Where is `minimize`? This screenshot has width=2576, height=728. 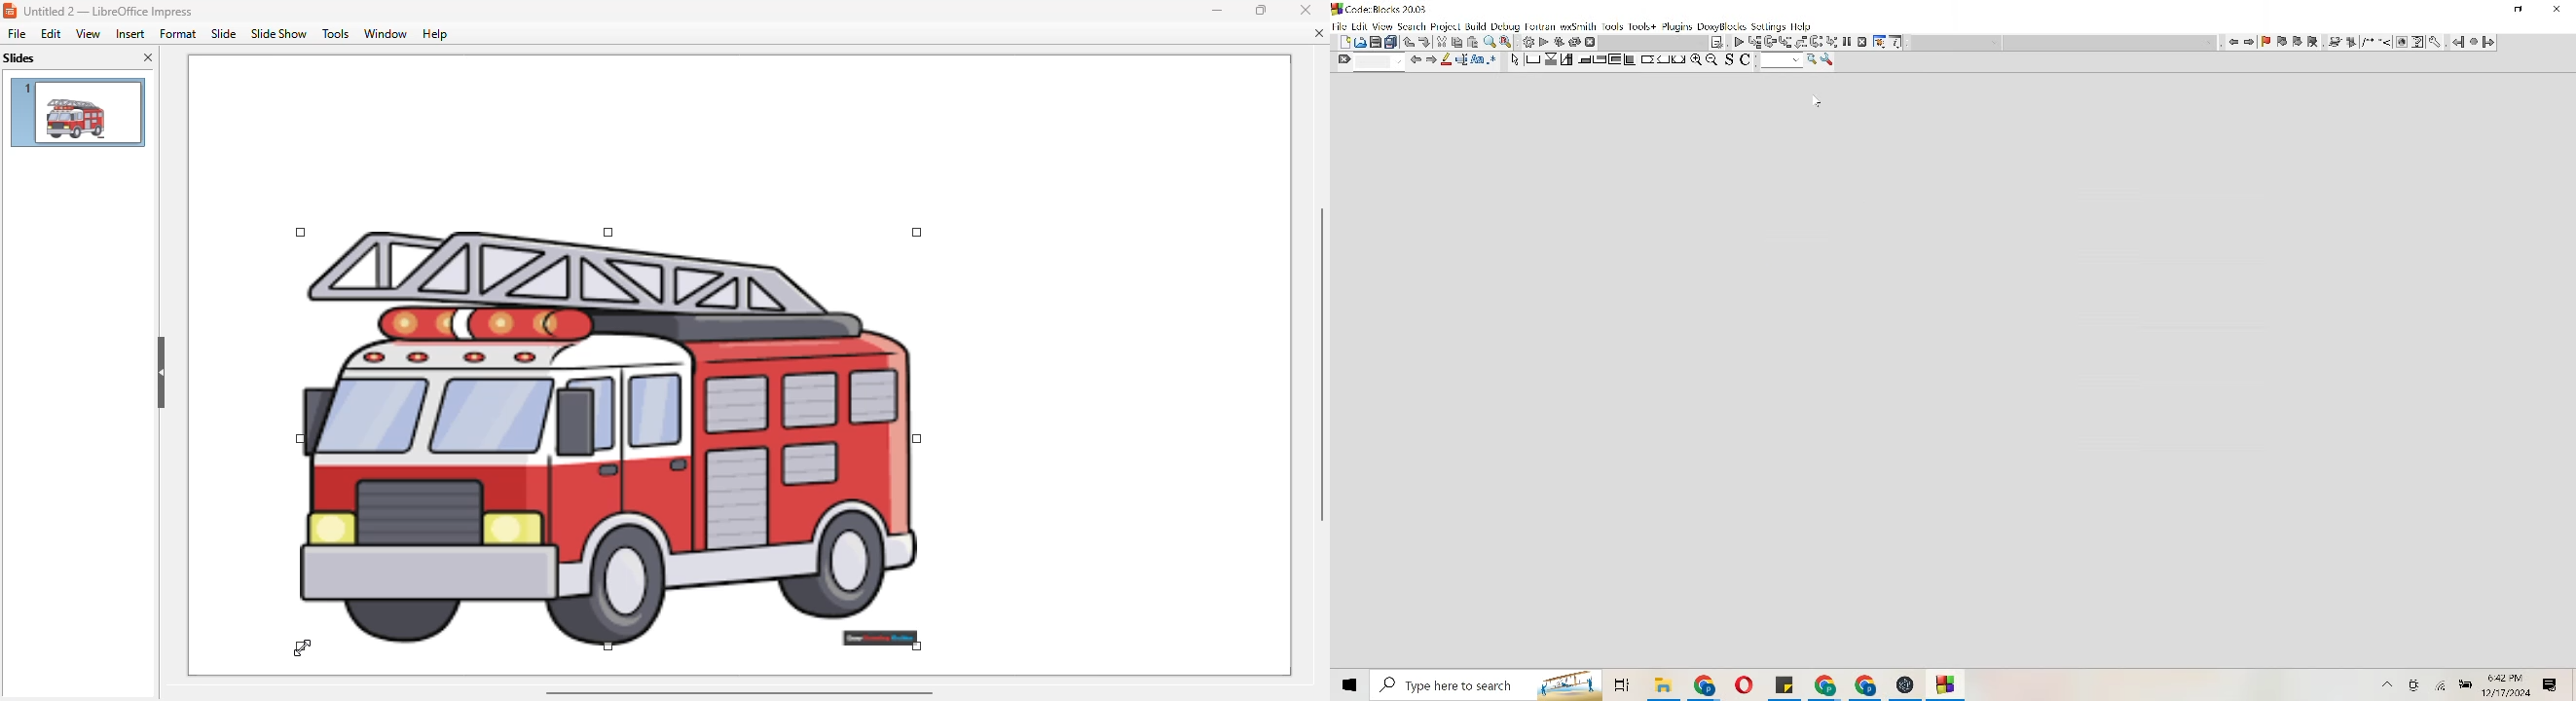
minimize is located at coordinates (2520, 10).